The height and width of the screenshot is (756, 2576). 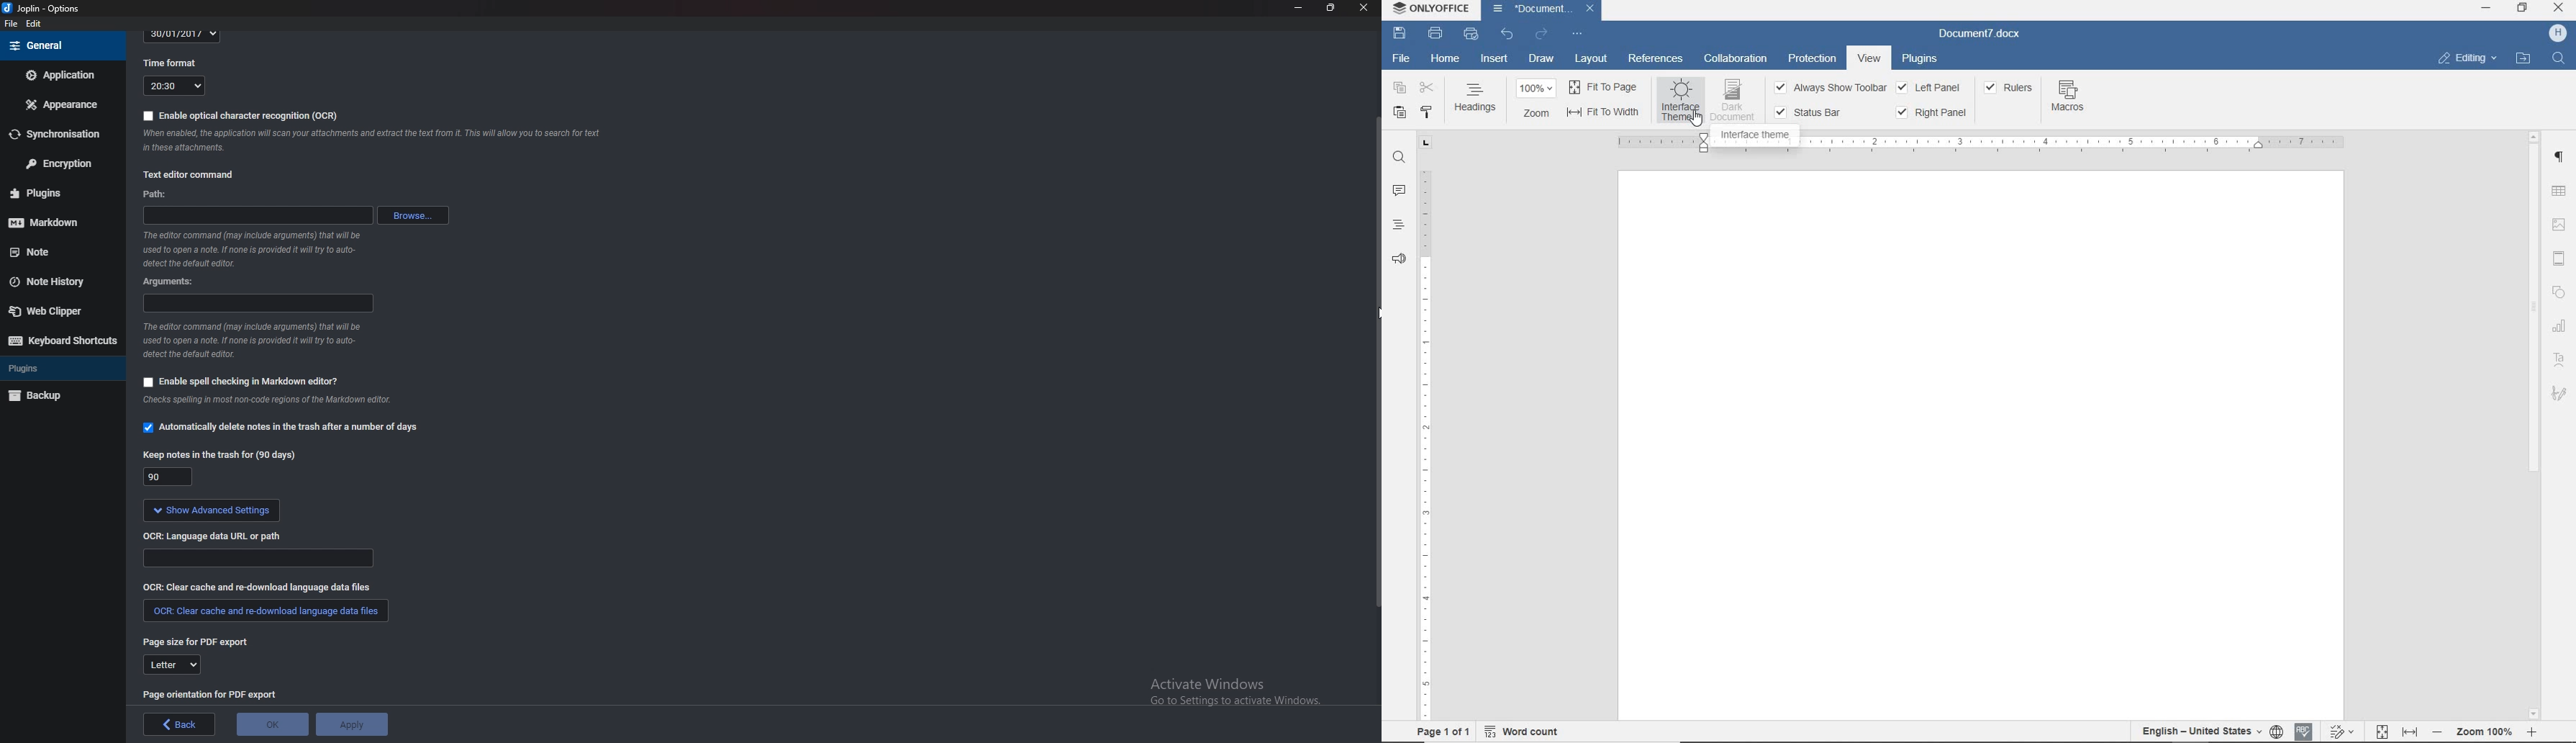 I want to click on SHAPE, so click(x=2559, y=293).